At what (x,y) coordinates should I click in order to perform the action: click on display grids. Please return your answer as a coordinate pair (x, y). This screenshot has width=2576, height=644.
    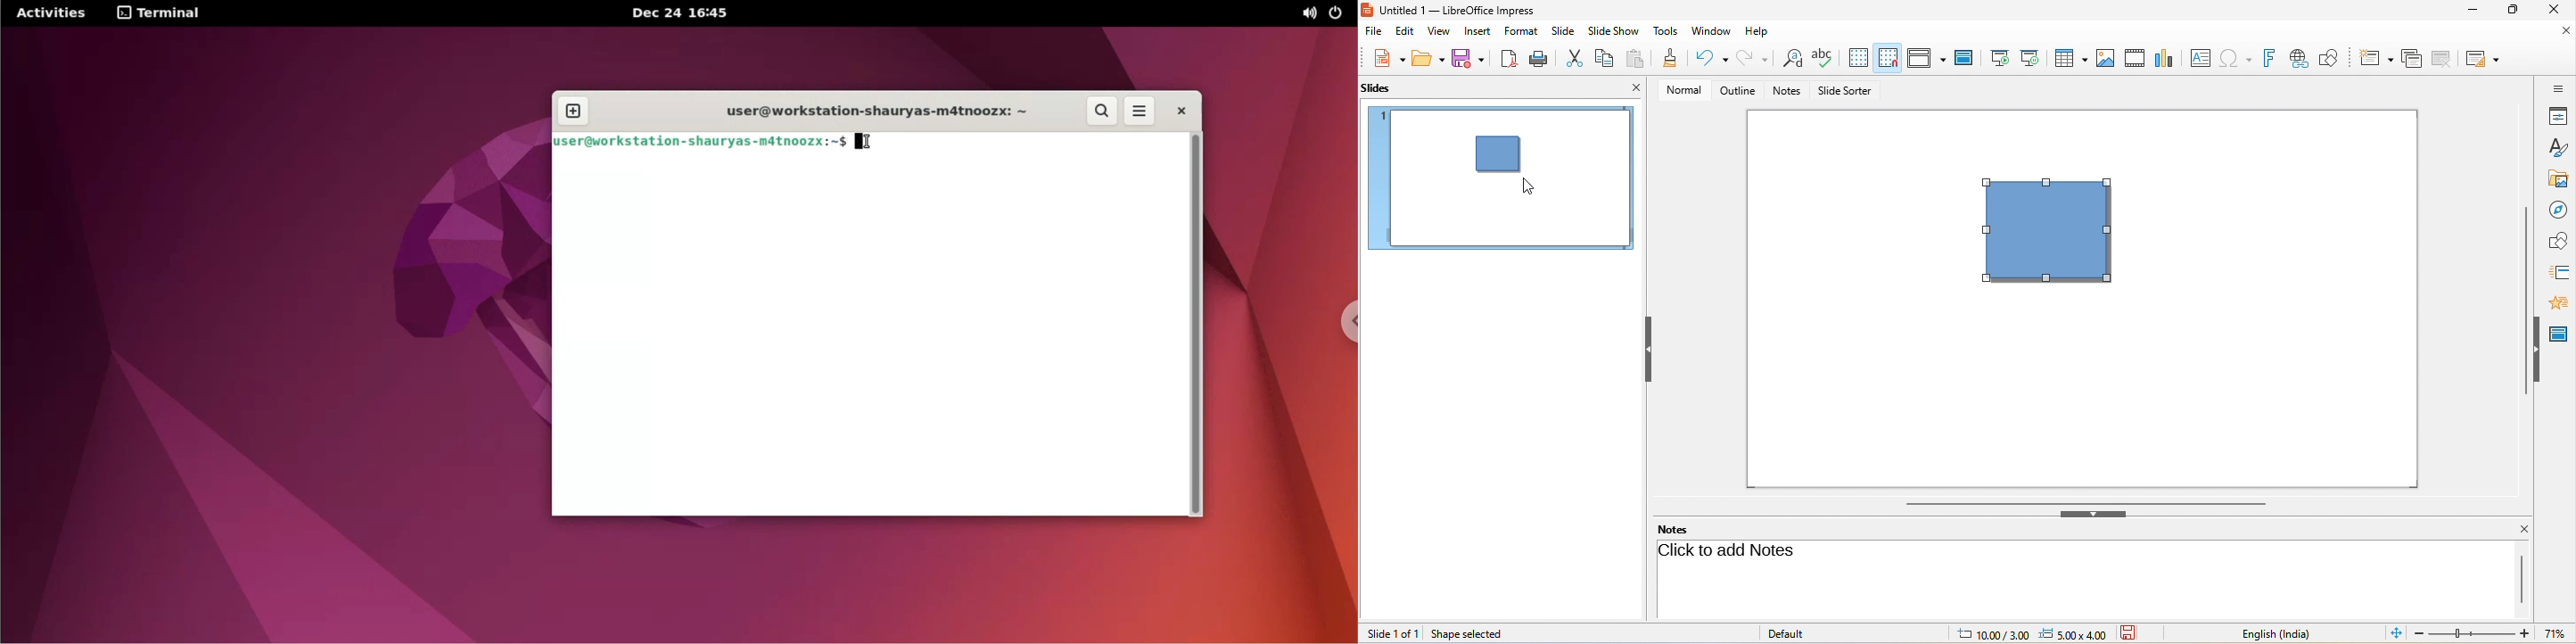
    Looking at the image, I should click on (1858, 58).